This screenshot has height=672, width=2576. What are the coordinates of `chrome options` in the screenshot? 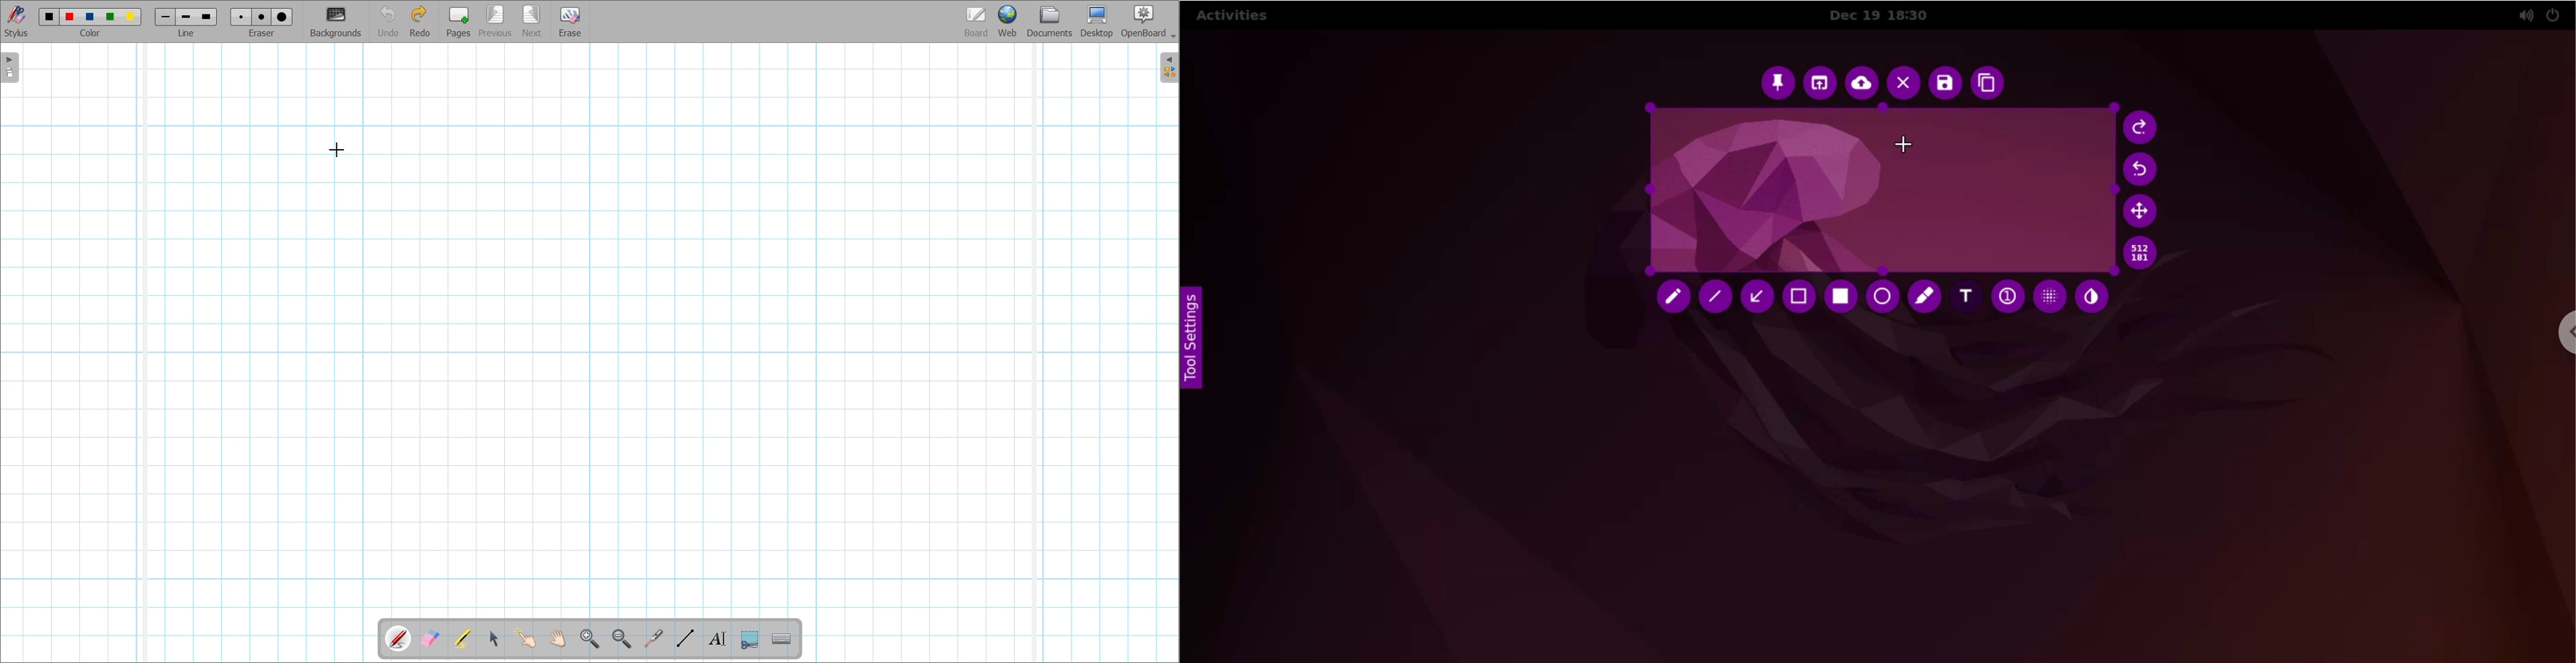 It's located at (2561, 332).